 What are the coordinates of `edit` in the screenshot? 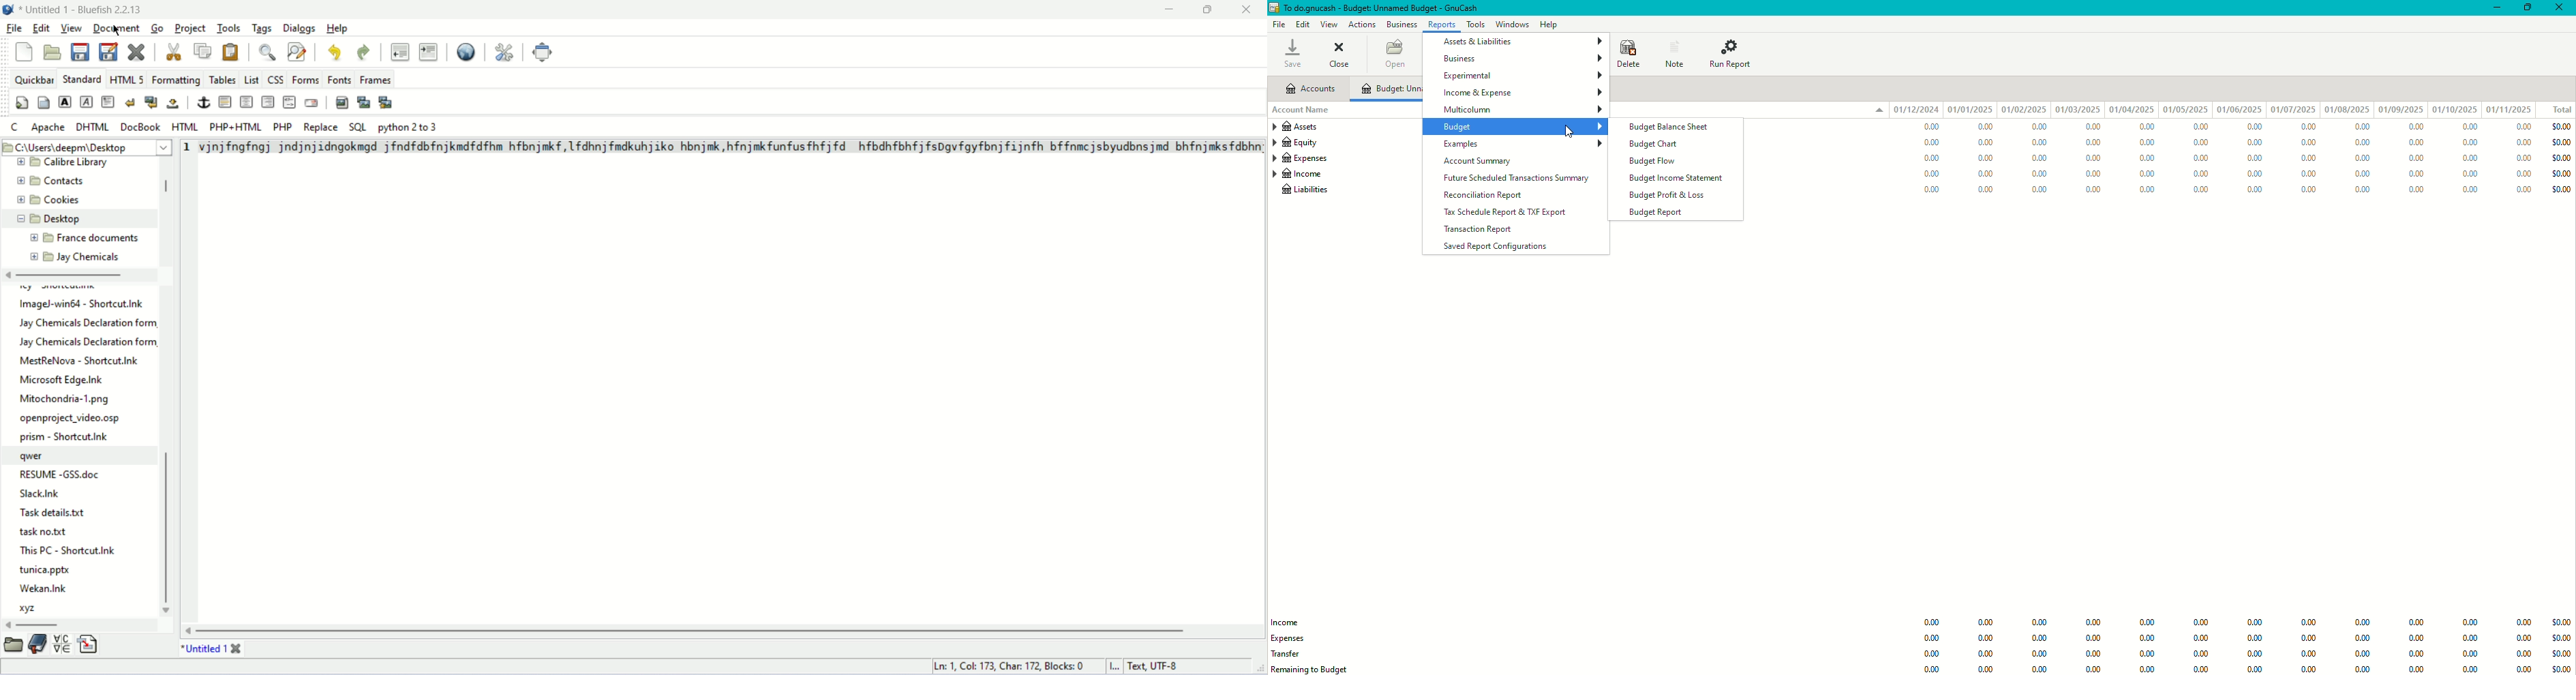 It's located at (40, 28).